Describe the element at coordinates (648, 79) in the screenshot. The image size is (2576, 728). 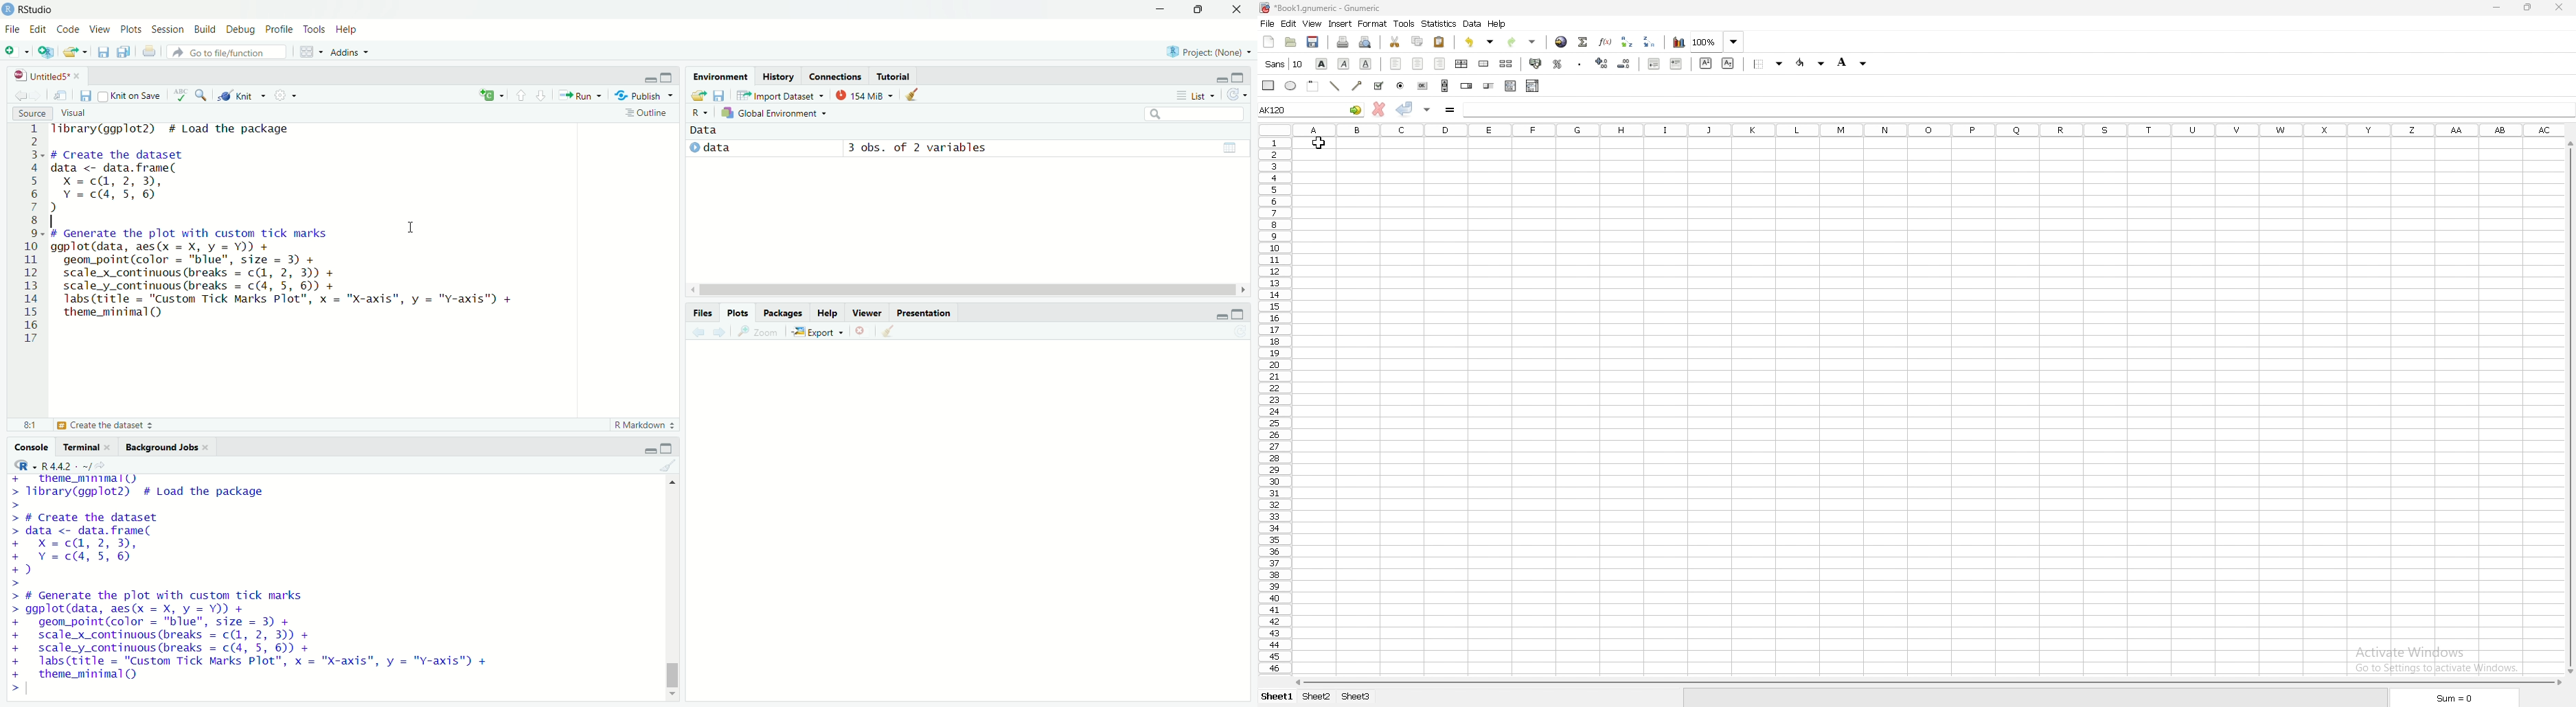
I see `minimize` at that location.